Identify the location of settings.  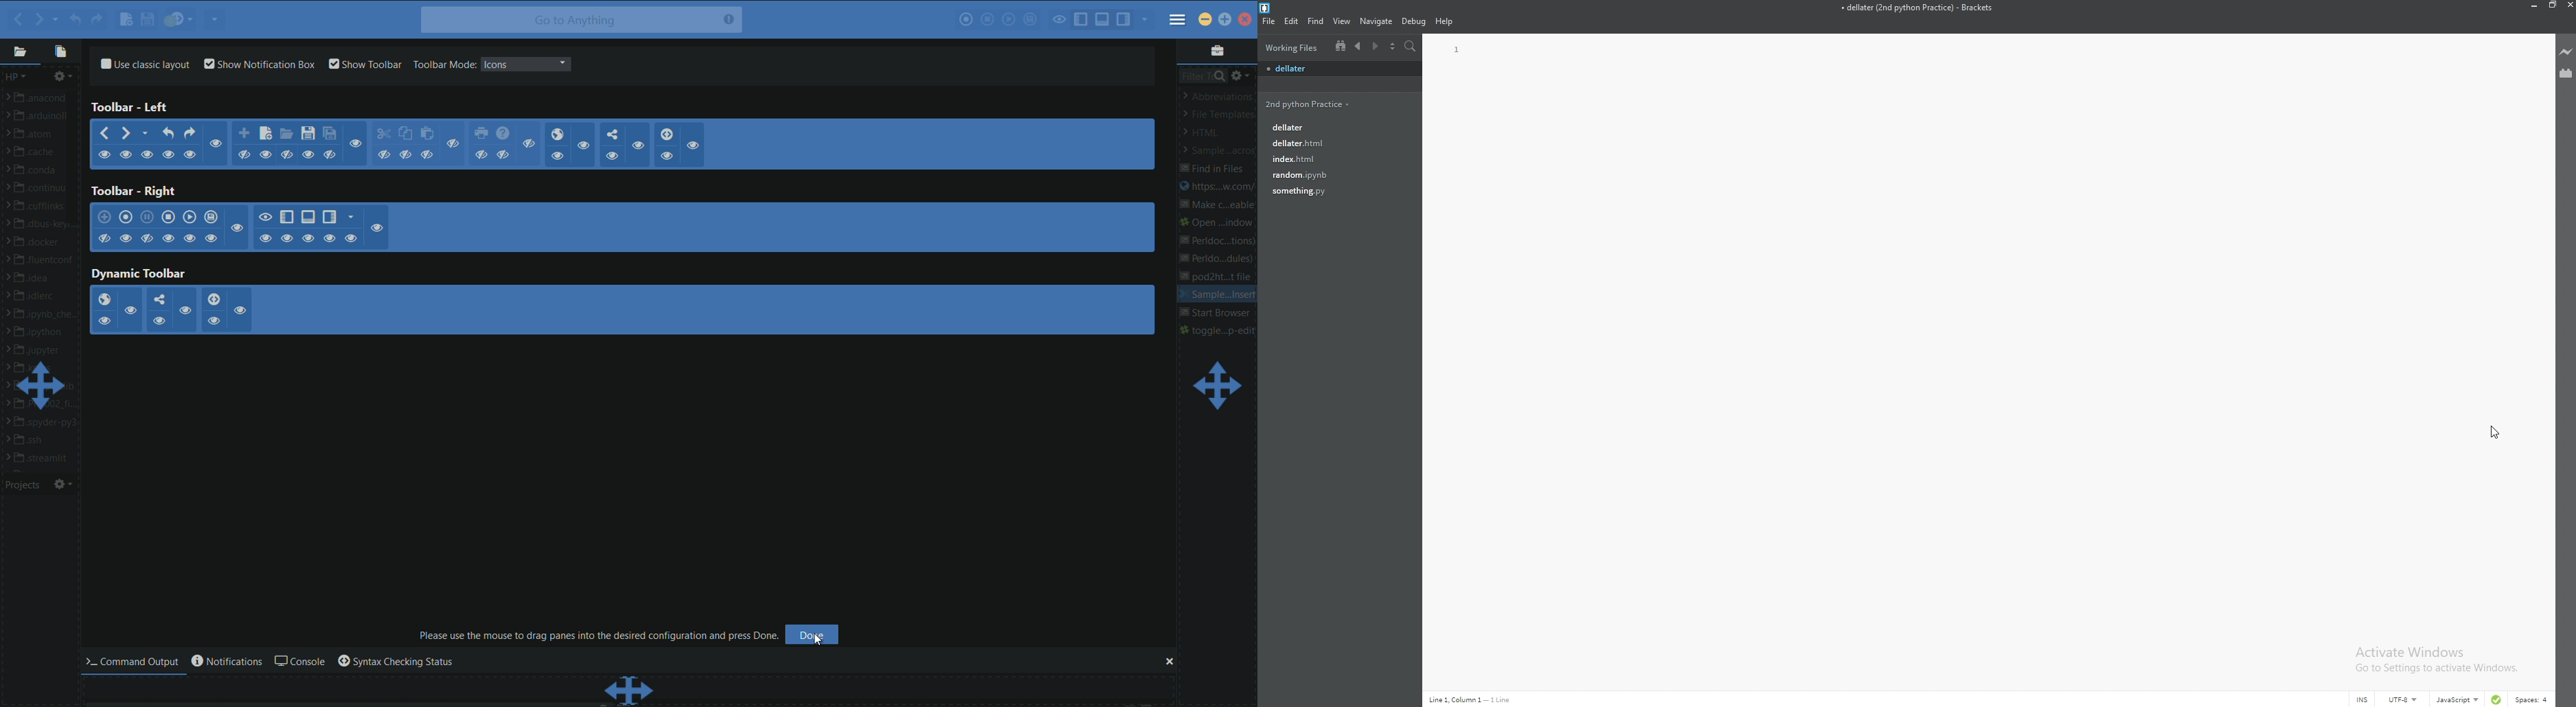
(65, 77).